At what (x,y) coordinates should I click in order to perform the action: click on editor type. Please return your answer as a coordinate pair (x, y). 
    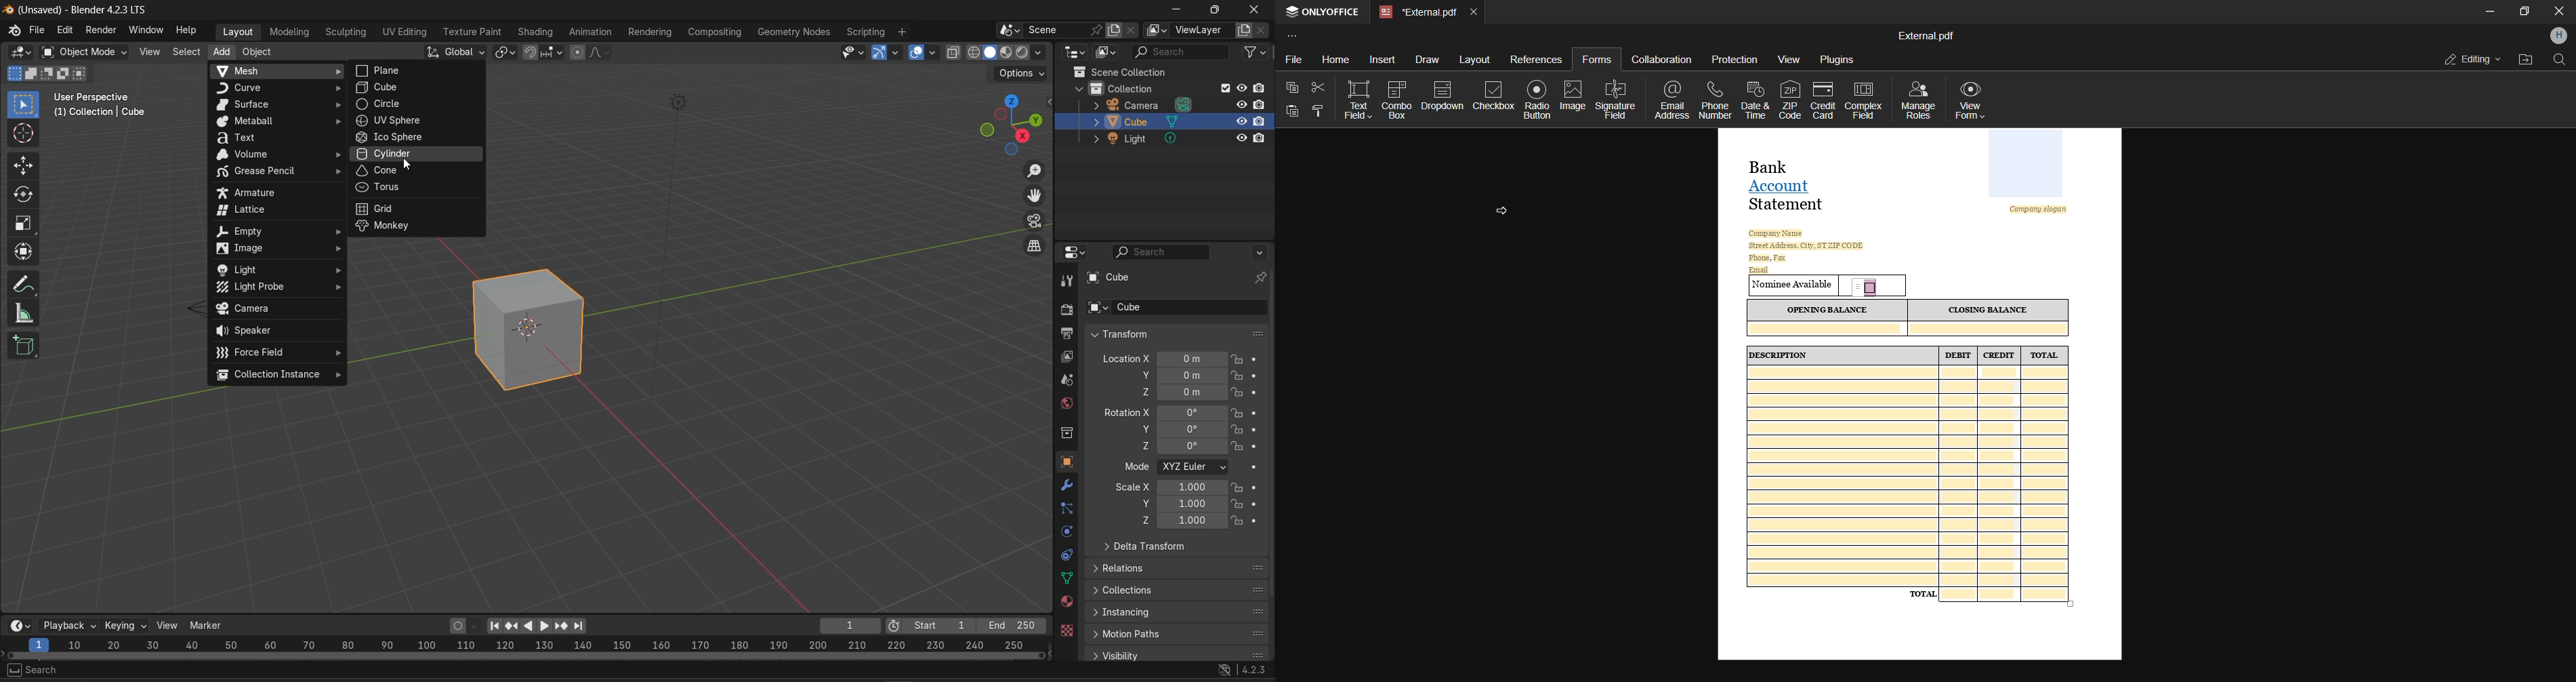
    Looking at the image, I should click on (16, 52).